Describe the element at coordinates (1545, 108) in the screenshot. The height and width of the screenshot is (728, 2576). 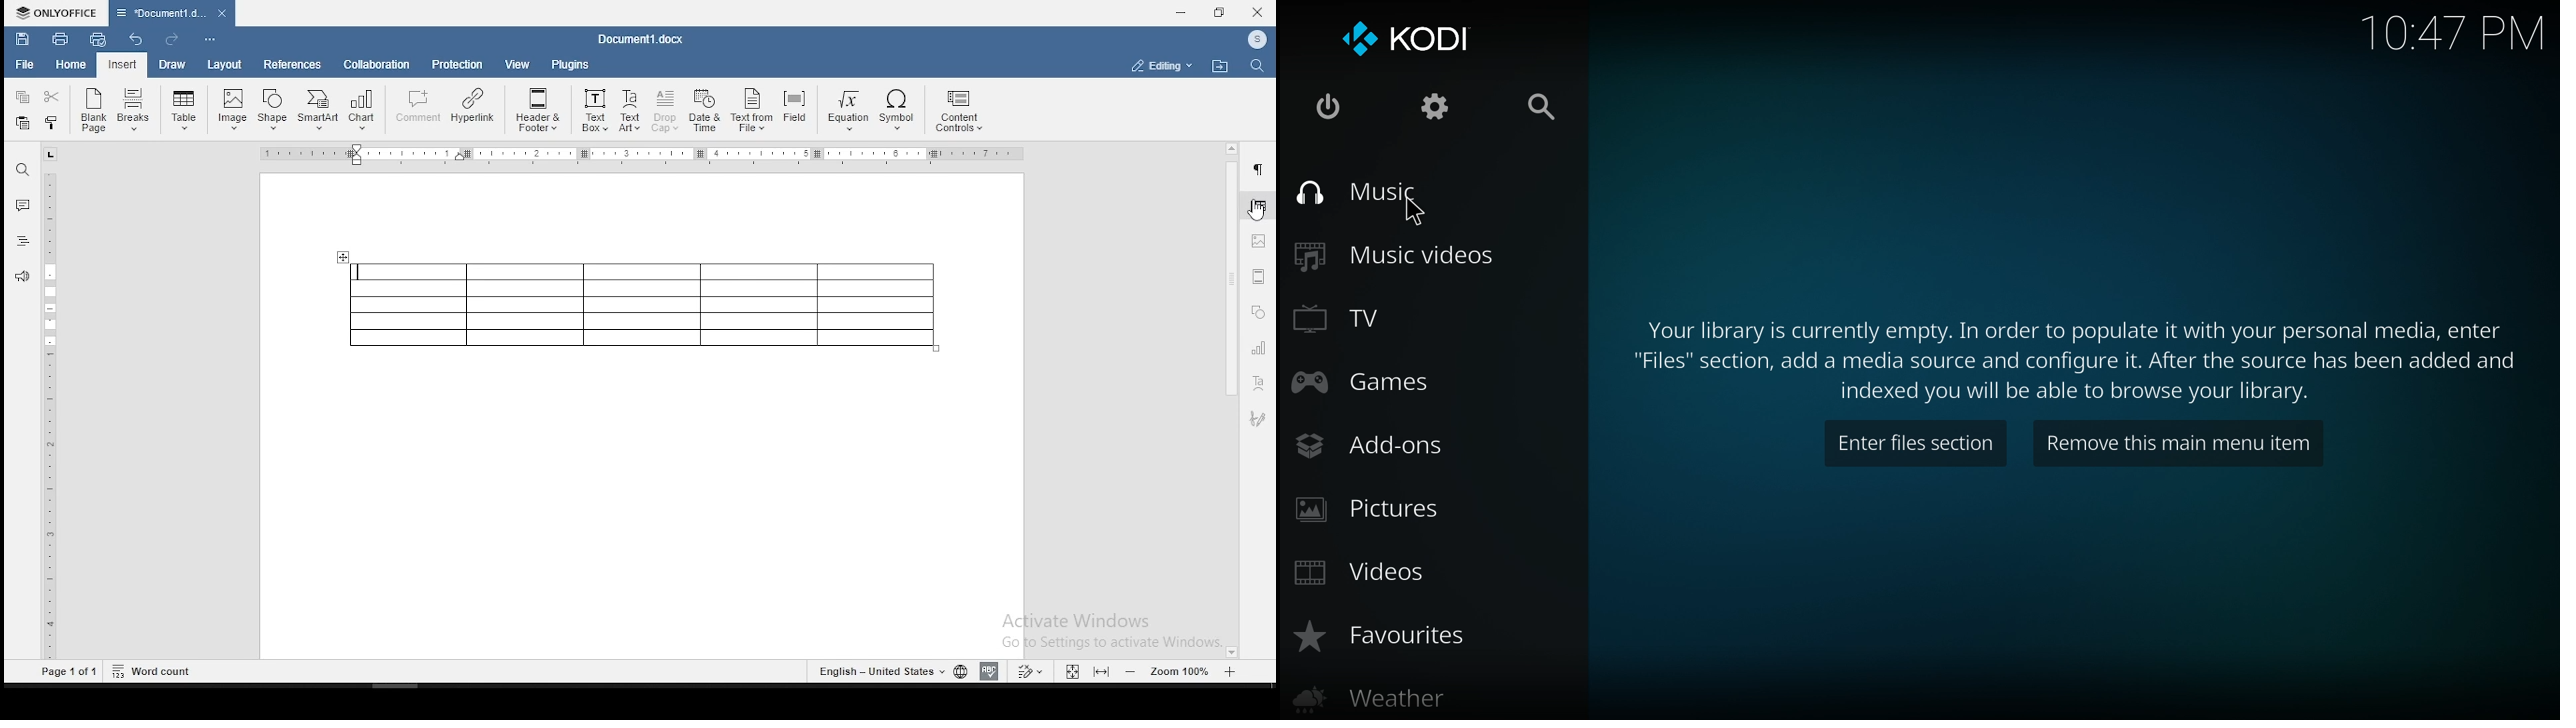
I see `search` at that location.